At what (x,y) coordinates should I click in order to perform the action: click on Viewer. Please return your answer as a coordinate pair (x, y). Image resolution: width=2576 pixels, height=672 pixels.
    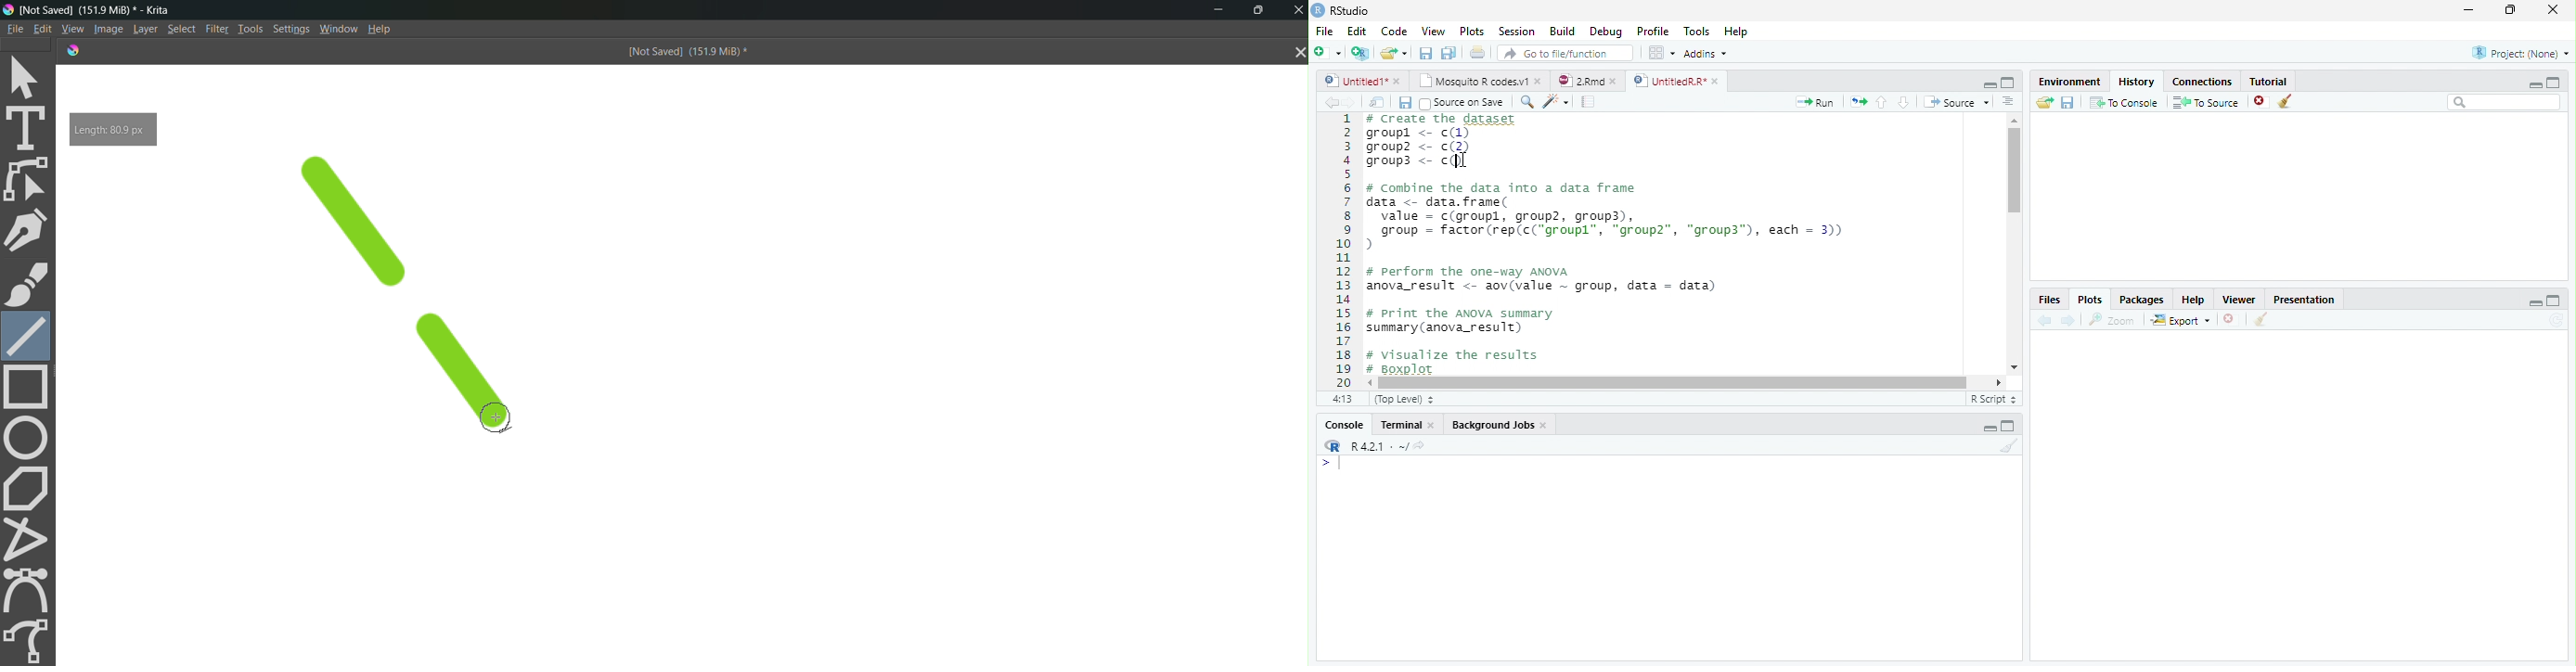
    Looking at the image, I should click on (2241, 299).